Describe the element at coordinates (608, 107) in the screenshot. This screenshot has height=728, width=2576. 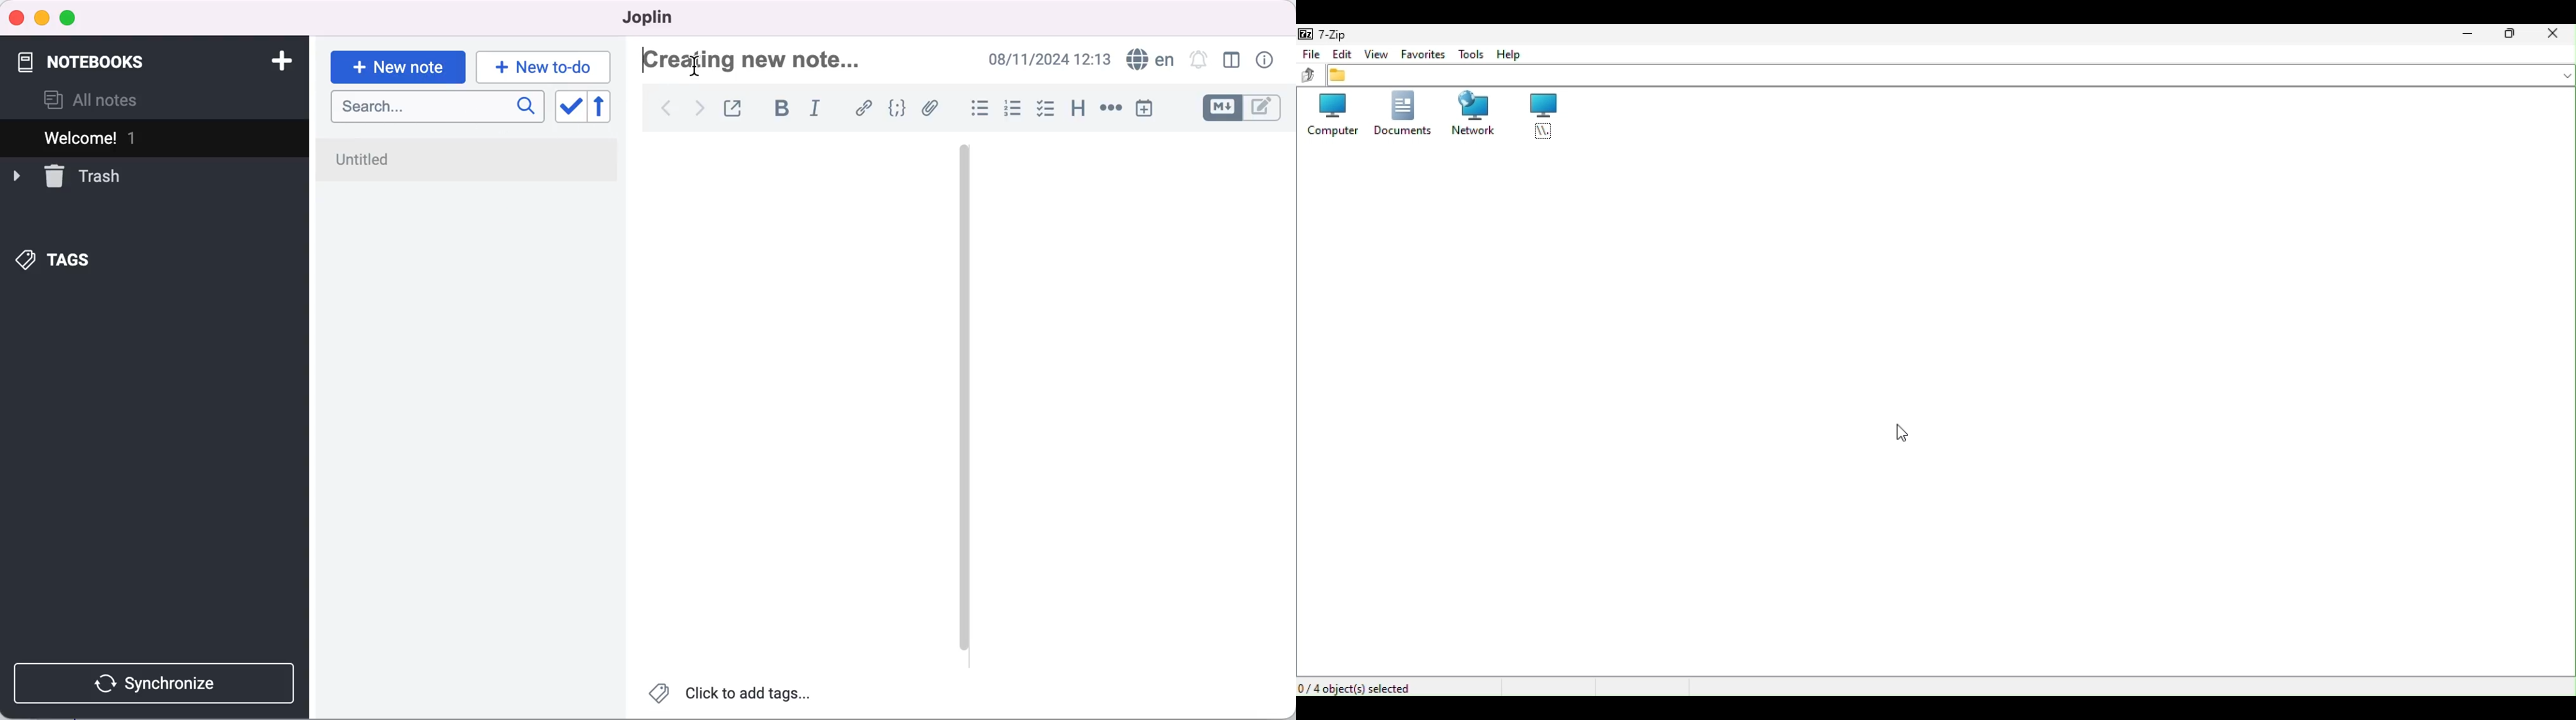
I see `reverse sort order` at that location.